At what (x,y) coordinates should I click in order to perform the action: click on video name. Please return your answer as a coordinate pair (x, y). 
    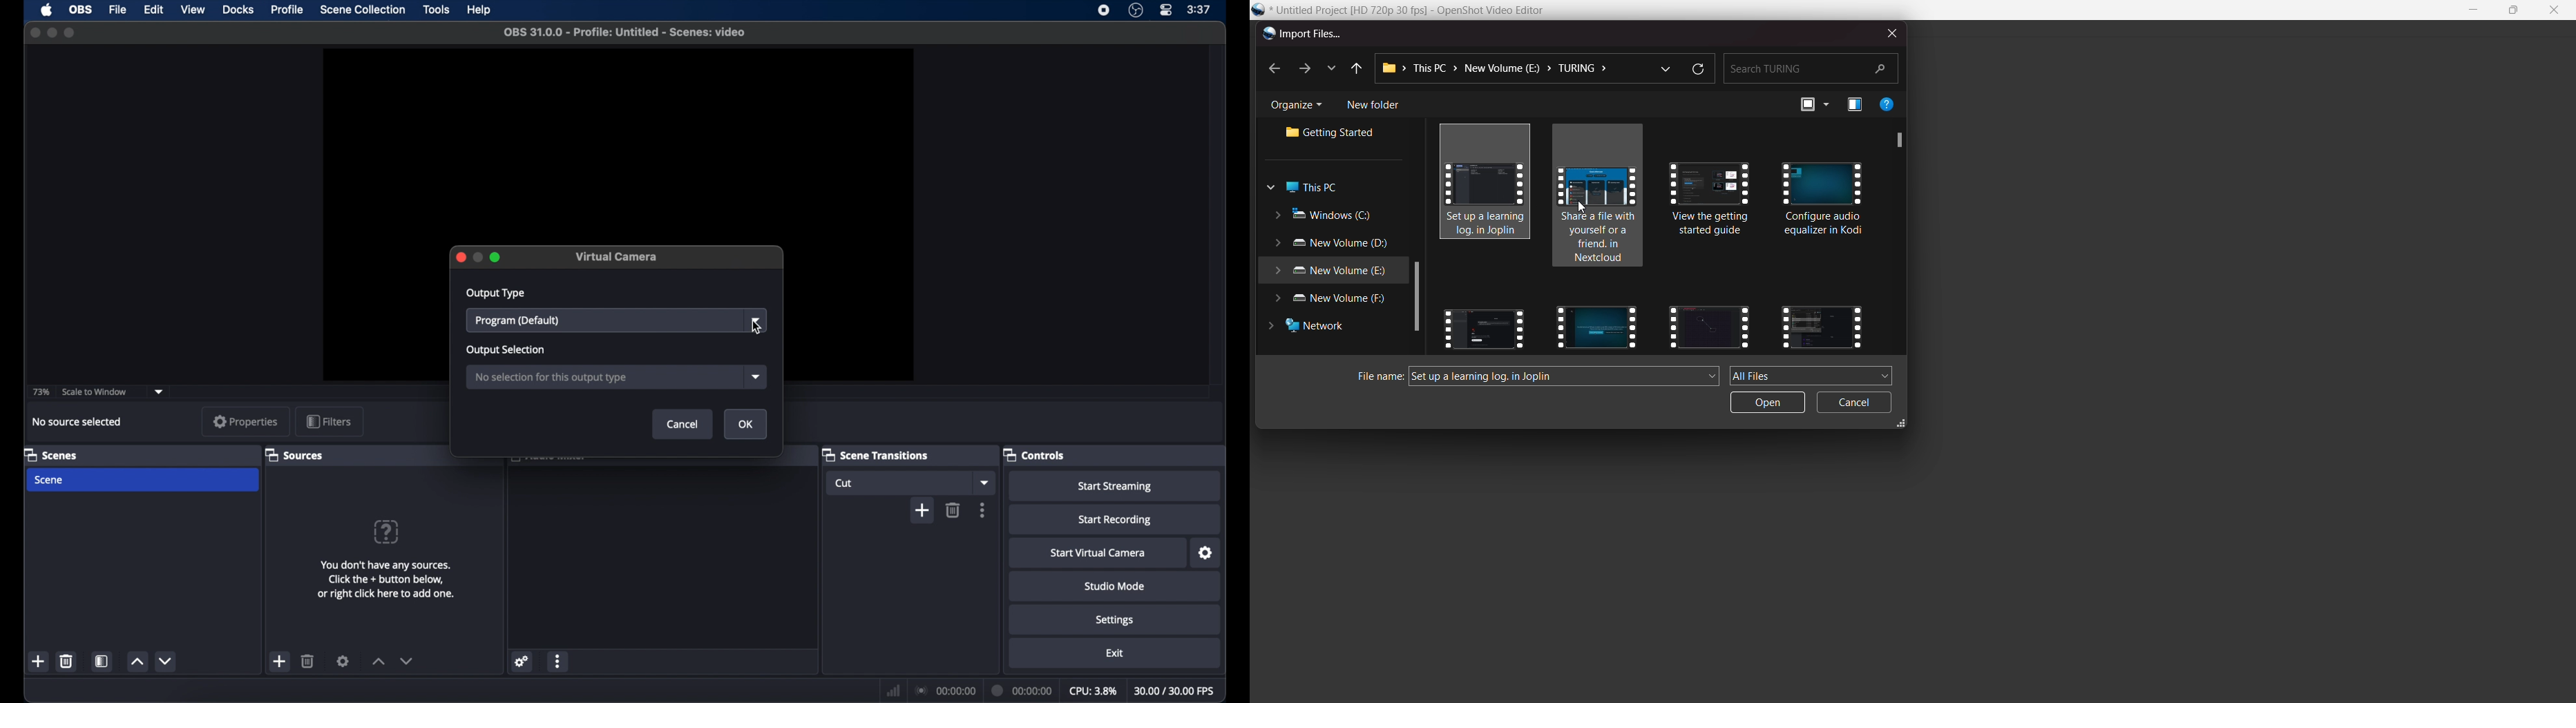
    Looking at the image, I should click on (1484, 377).